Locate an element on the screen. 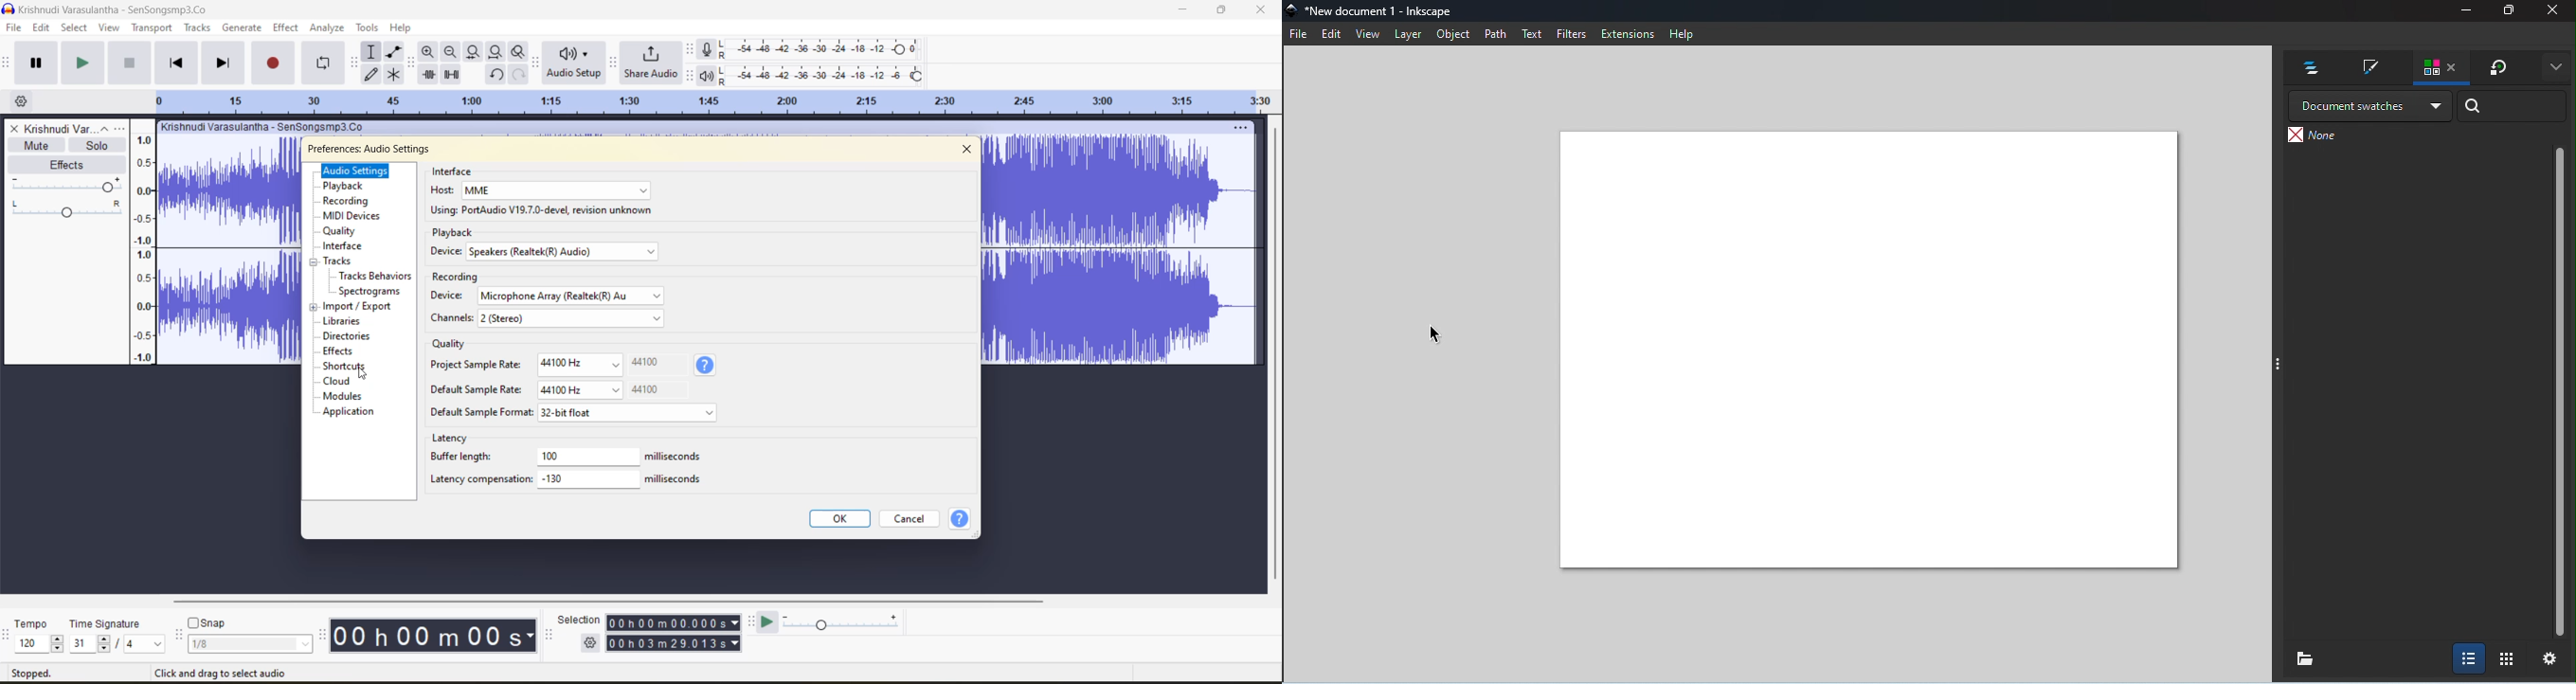  audio settings is located at coordinates (359, 172).